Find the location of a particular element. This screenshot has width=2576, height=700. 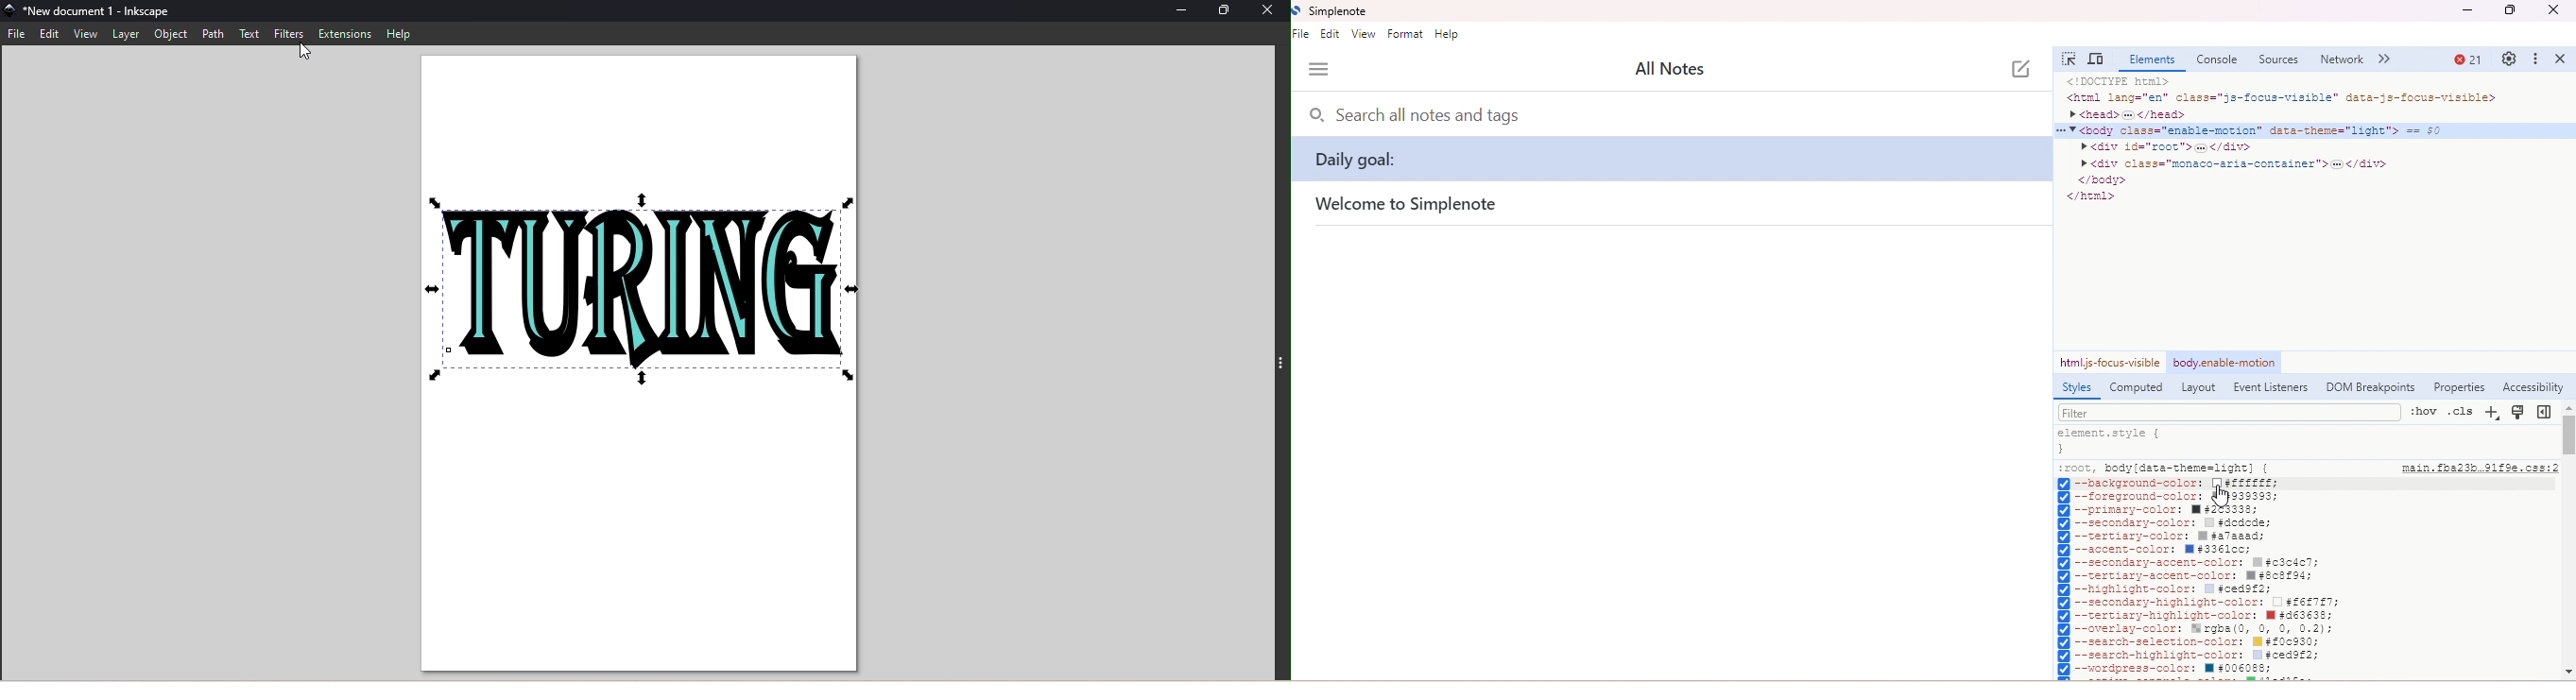

:root, body [data-theme=light]  { is located at coordinates (2167, 468).